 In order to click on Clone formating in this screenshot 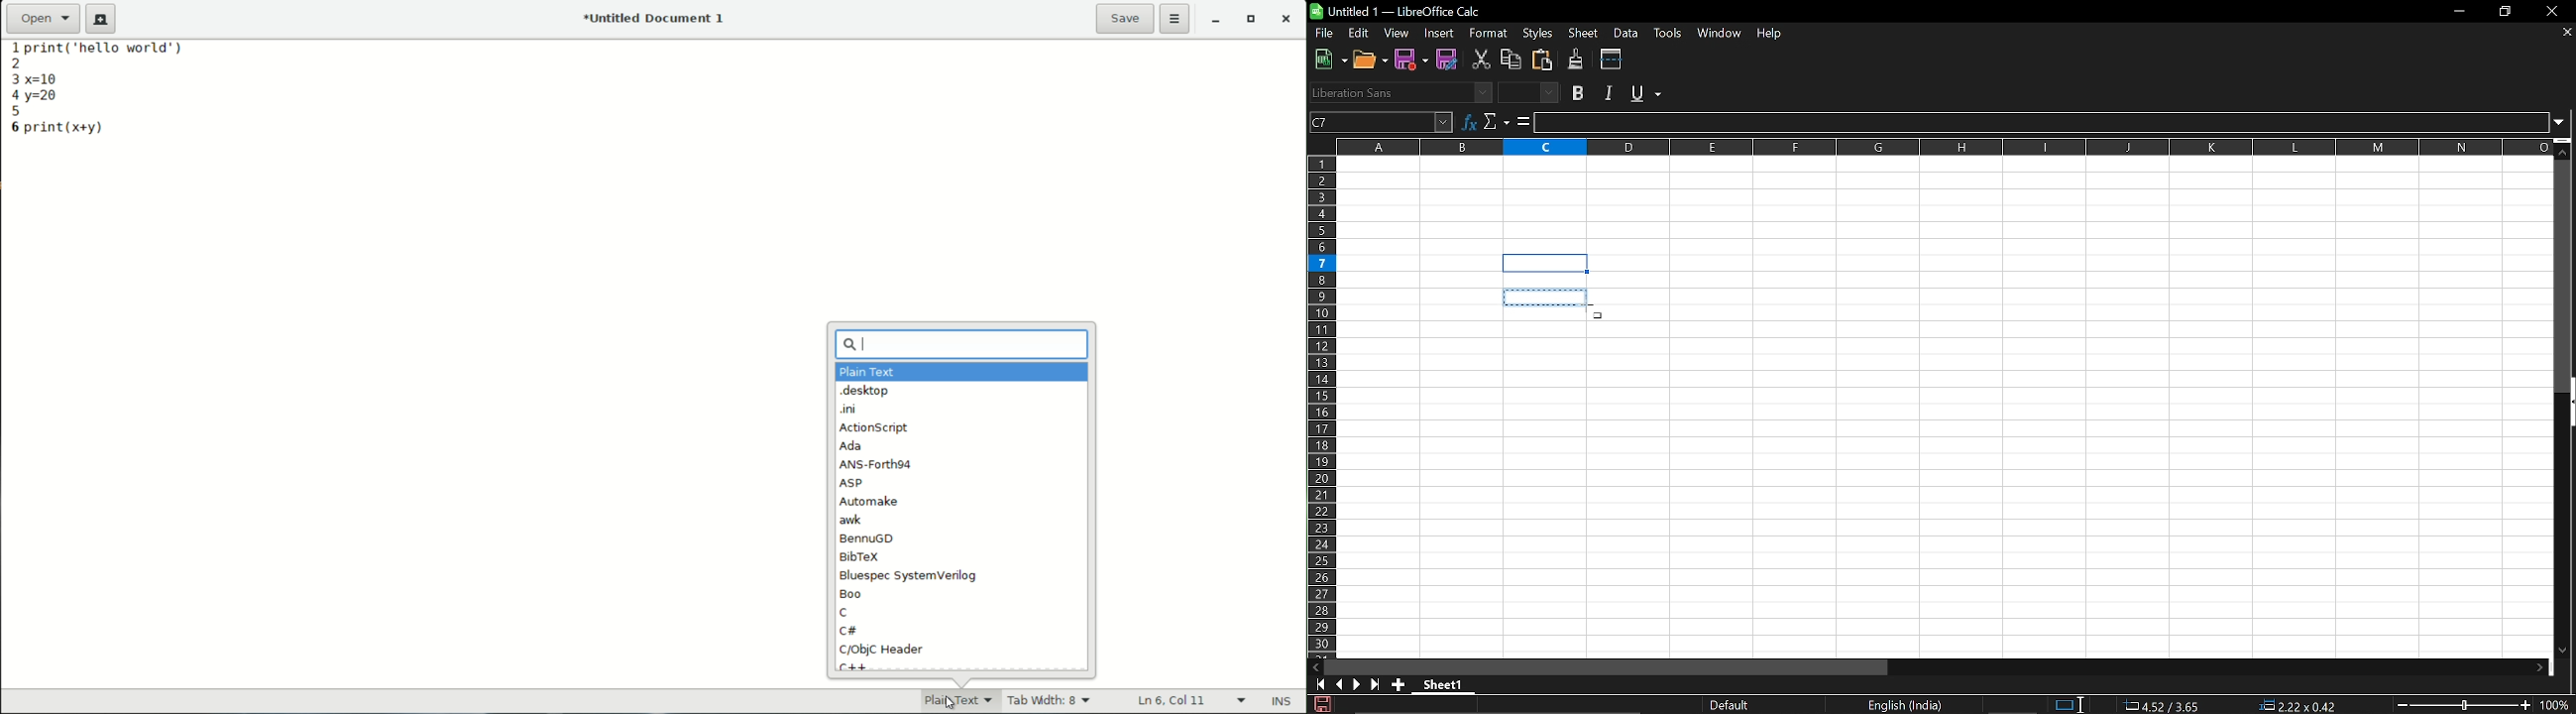, I will do `click(1575, 60)`.